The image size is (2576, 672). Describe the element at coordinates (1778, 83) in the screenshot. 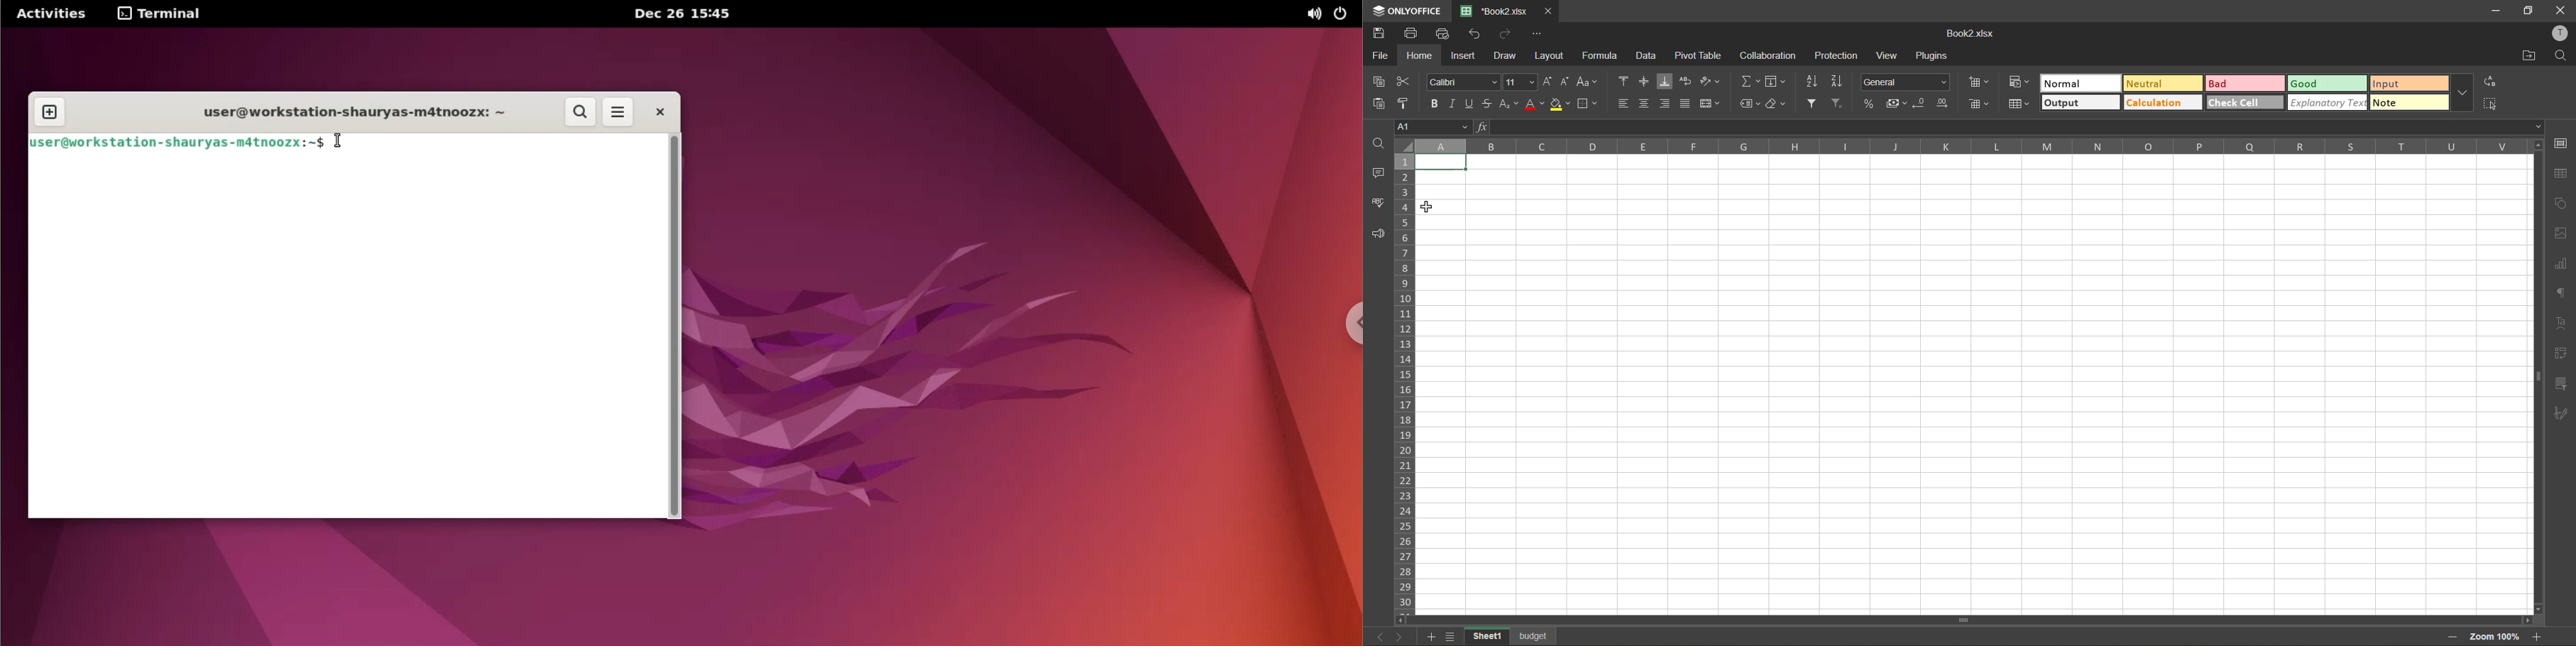

I see `fields` at that location.